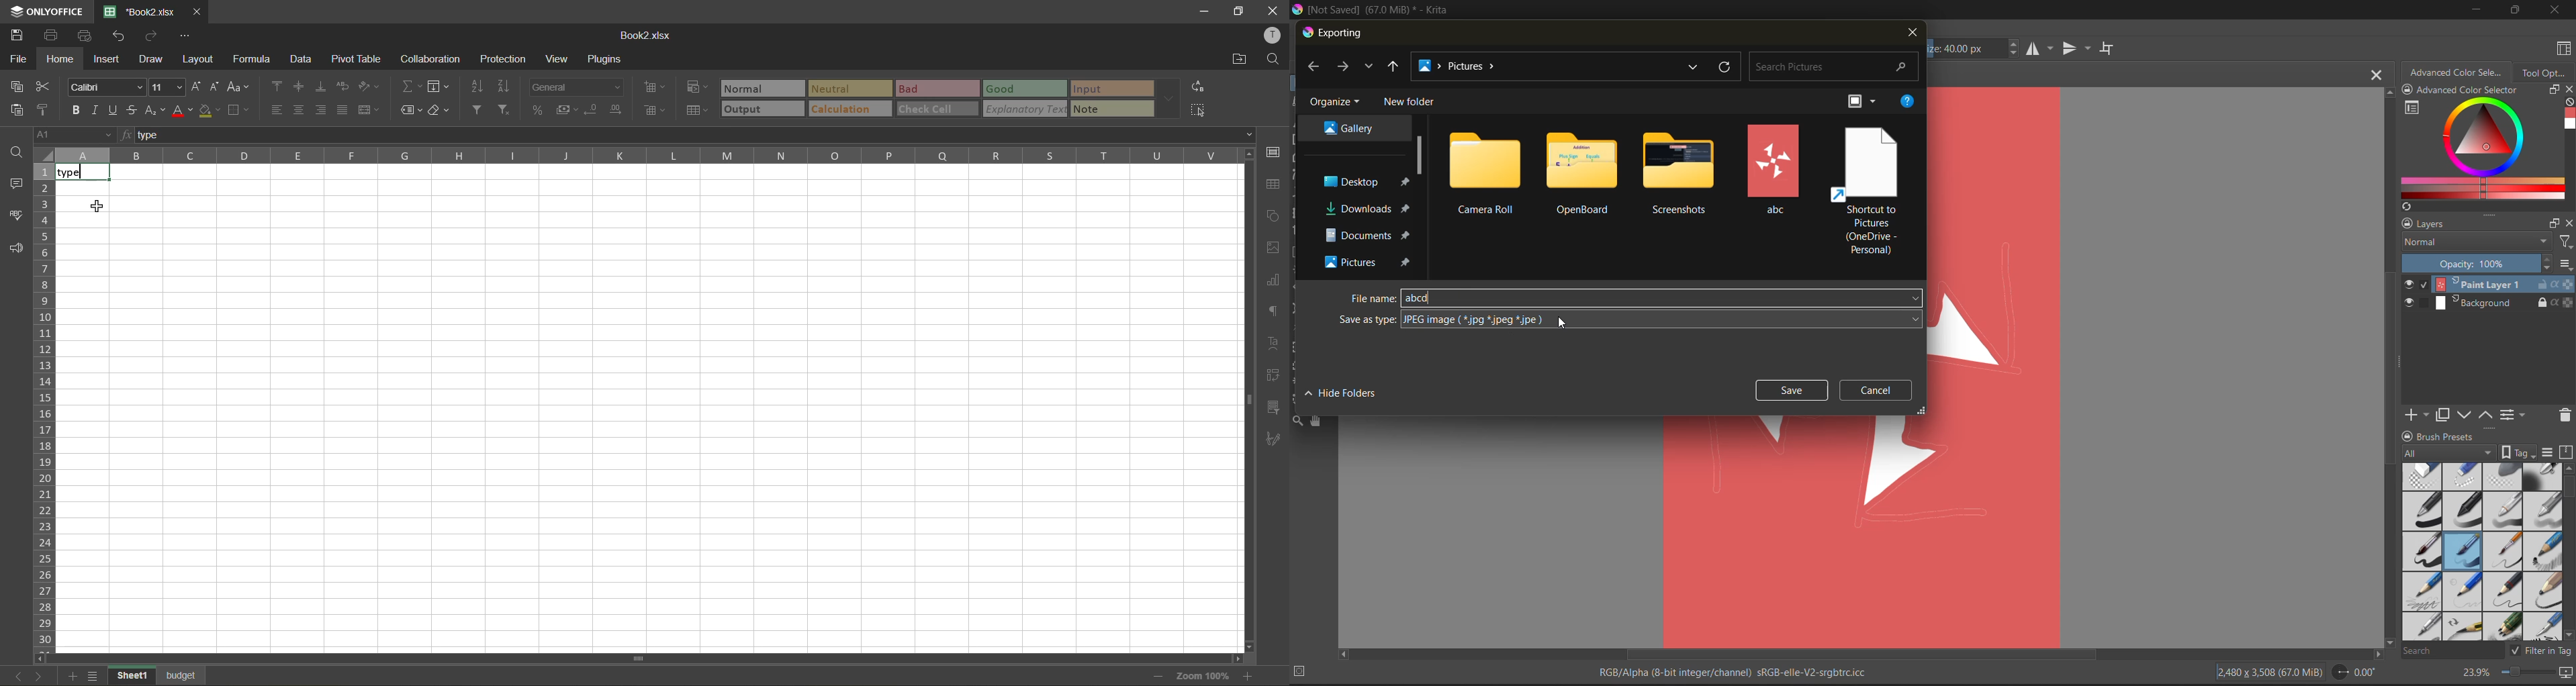 This screenshot has width=2576, height=700. I want to click on formula, so click(251, 59).